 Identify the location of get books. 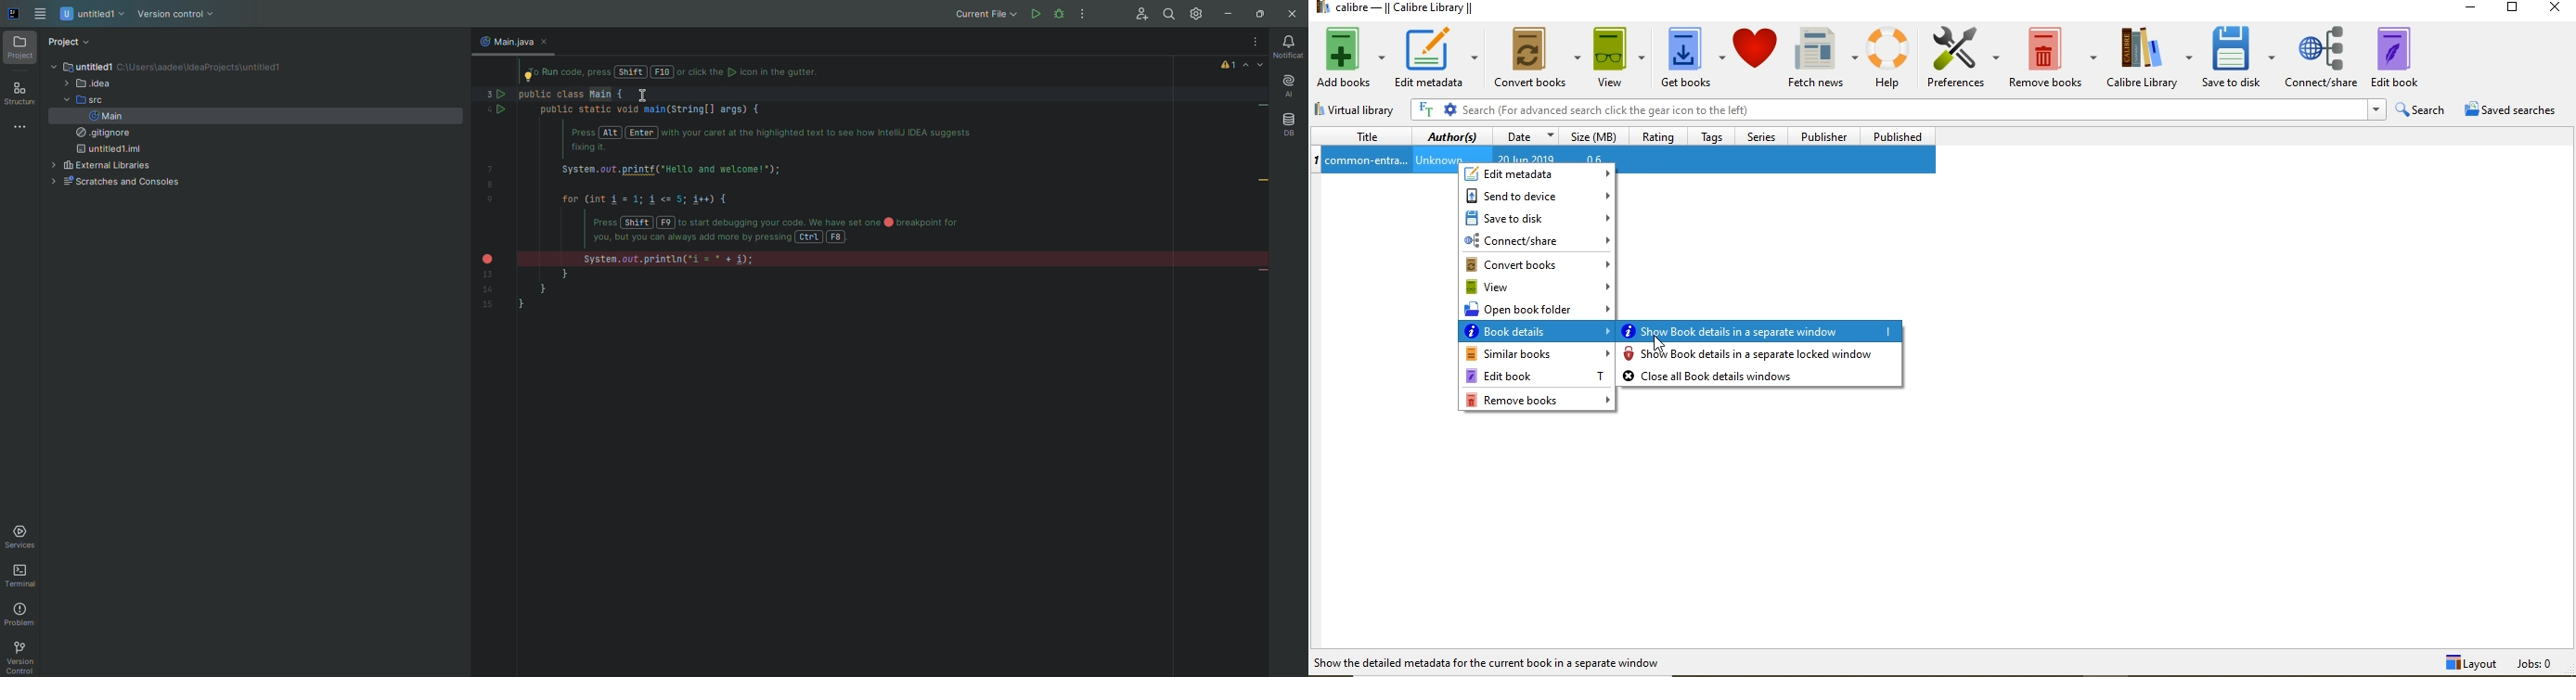
(1693, 57).